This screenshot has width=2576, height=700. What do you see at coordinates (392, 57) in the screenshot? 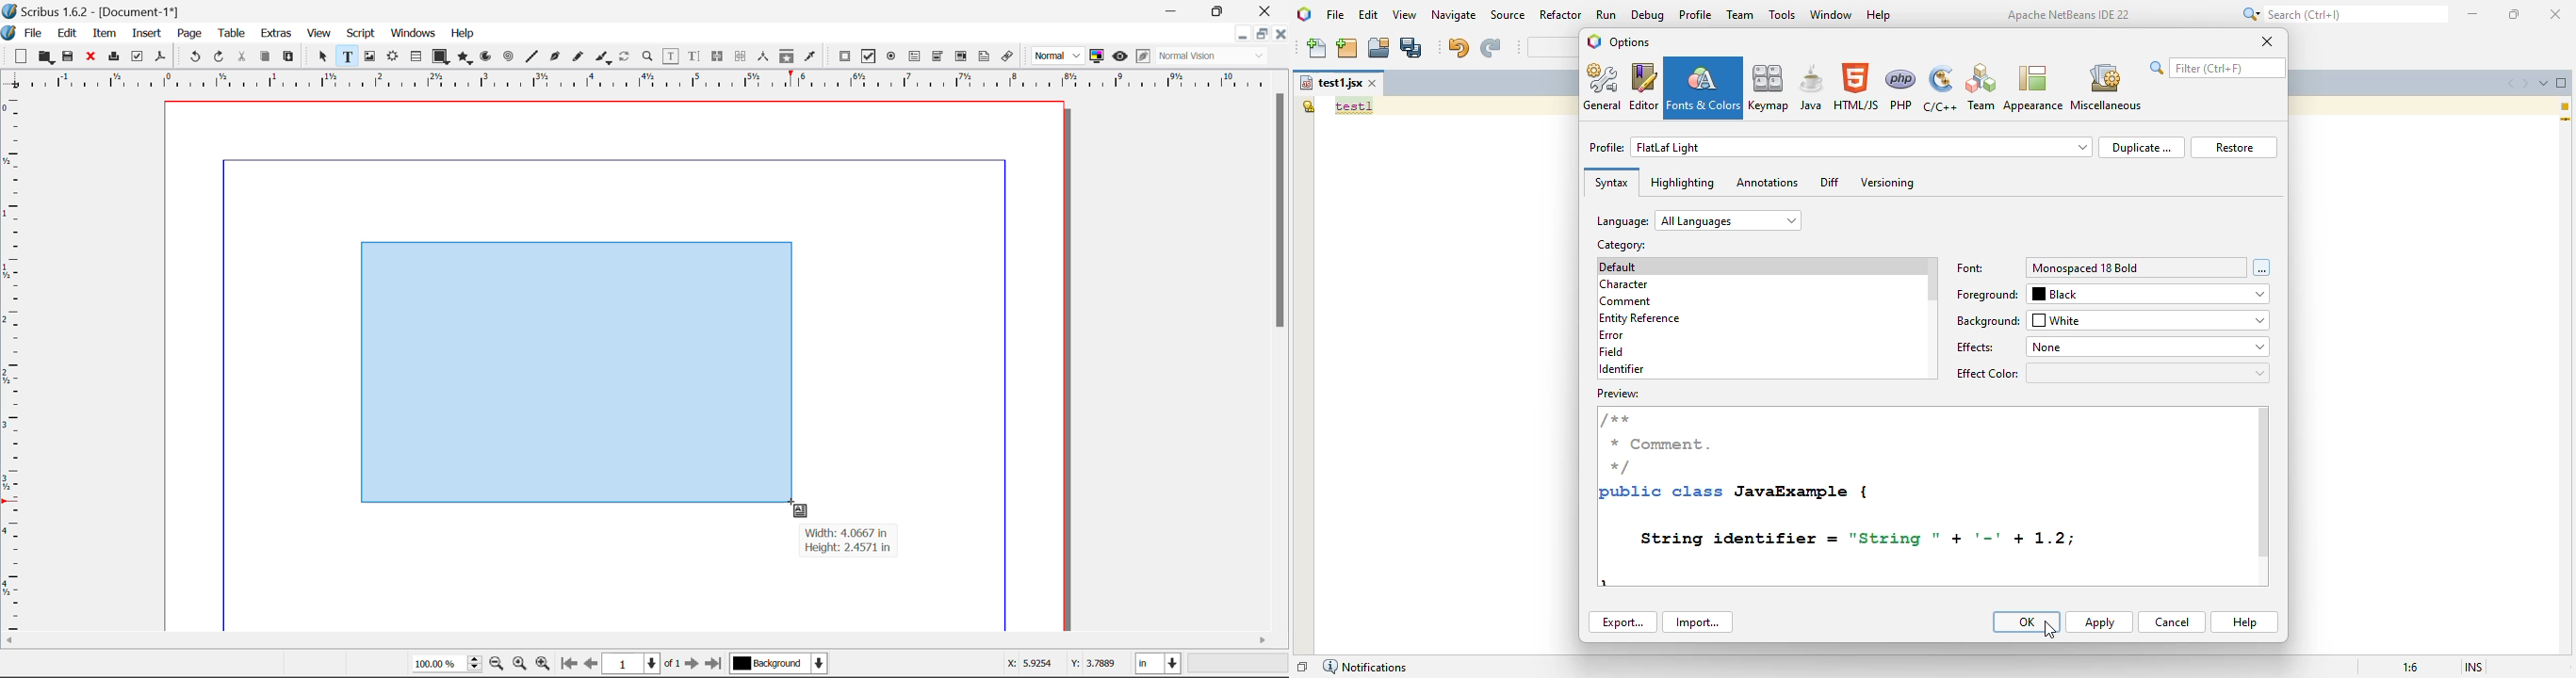
I see `Render Frame` at bounding box center [392, 57].